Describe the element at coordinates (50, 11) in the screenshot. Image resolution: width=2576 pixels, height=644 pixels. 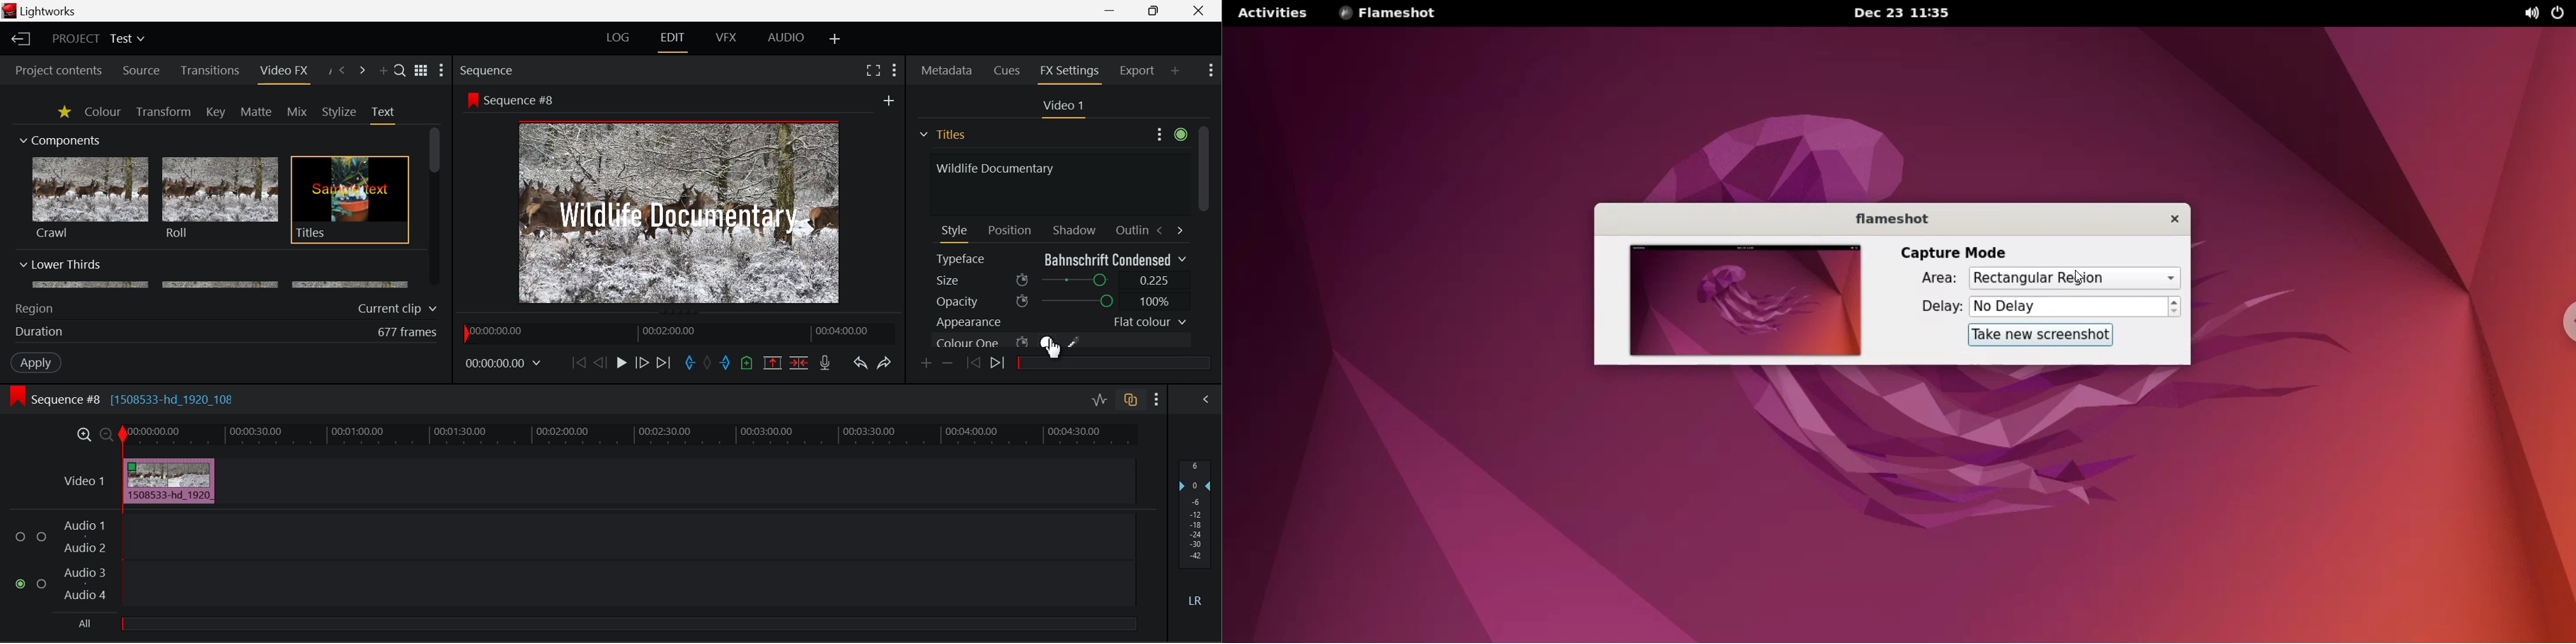
I see `Lightworks` at that location.